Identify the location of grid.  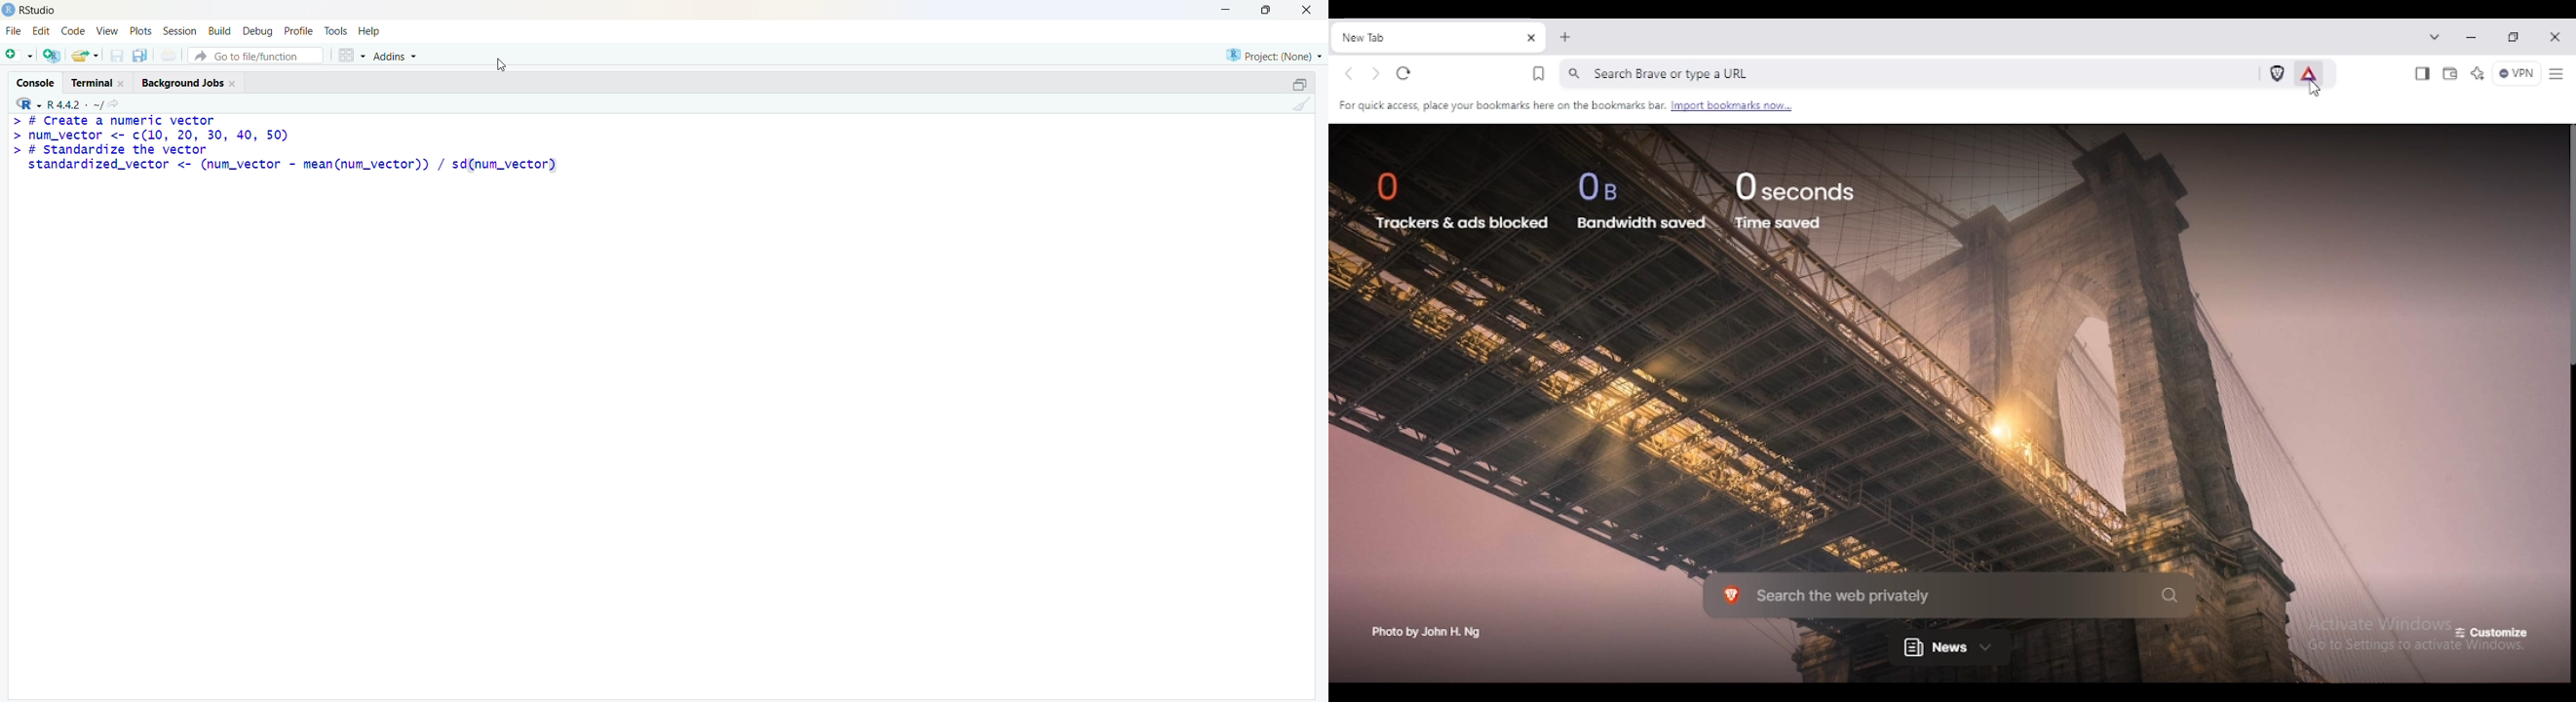
(351, 55).